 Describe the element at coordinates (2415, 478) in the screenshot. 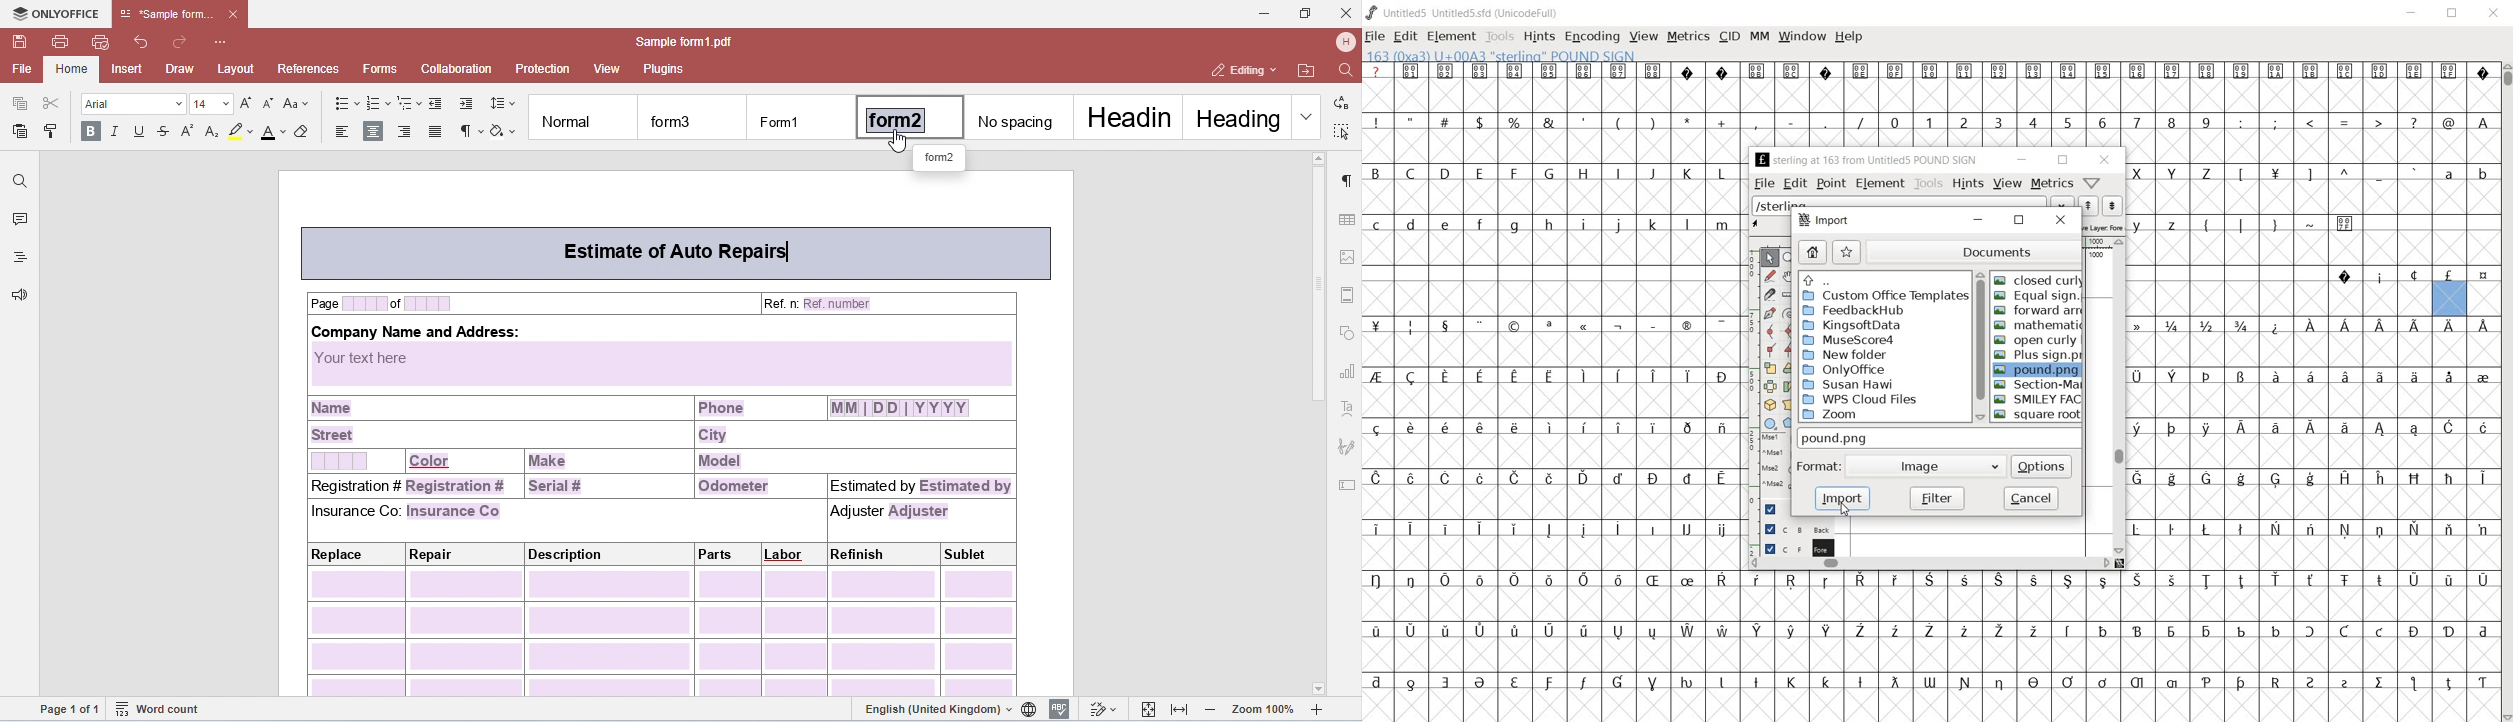

I see `Symbol` at that location.